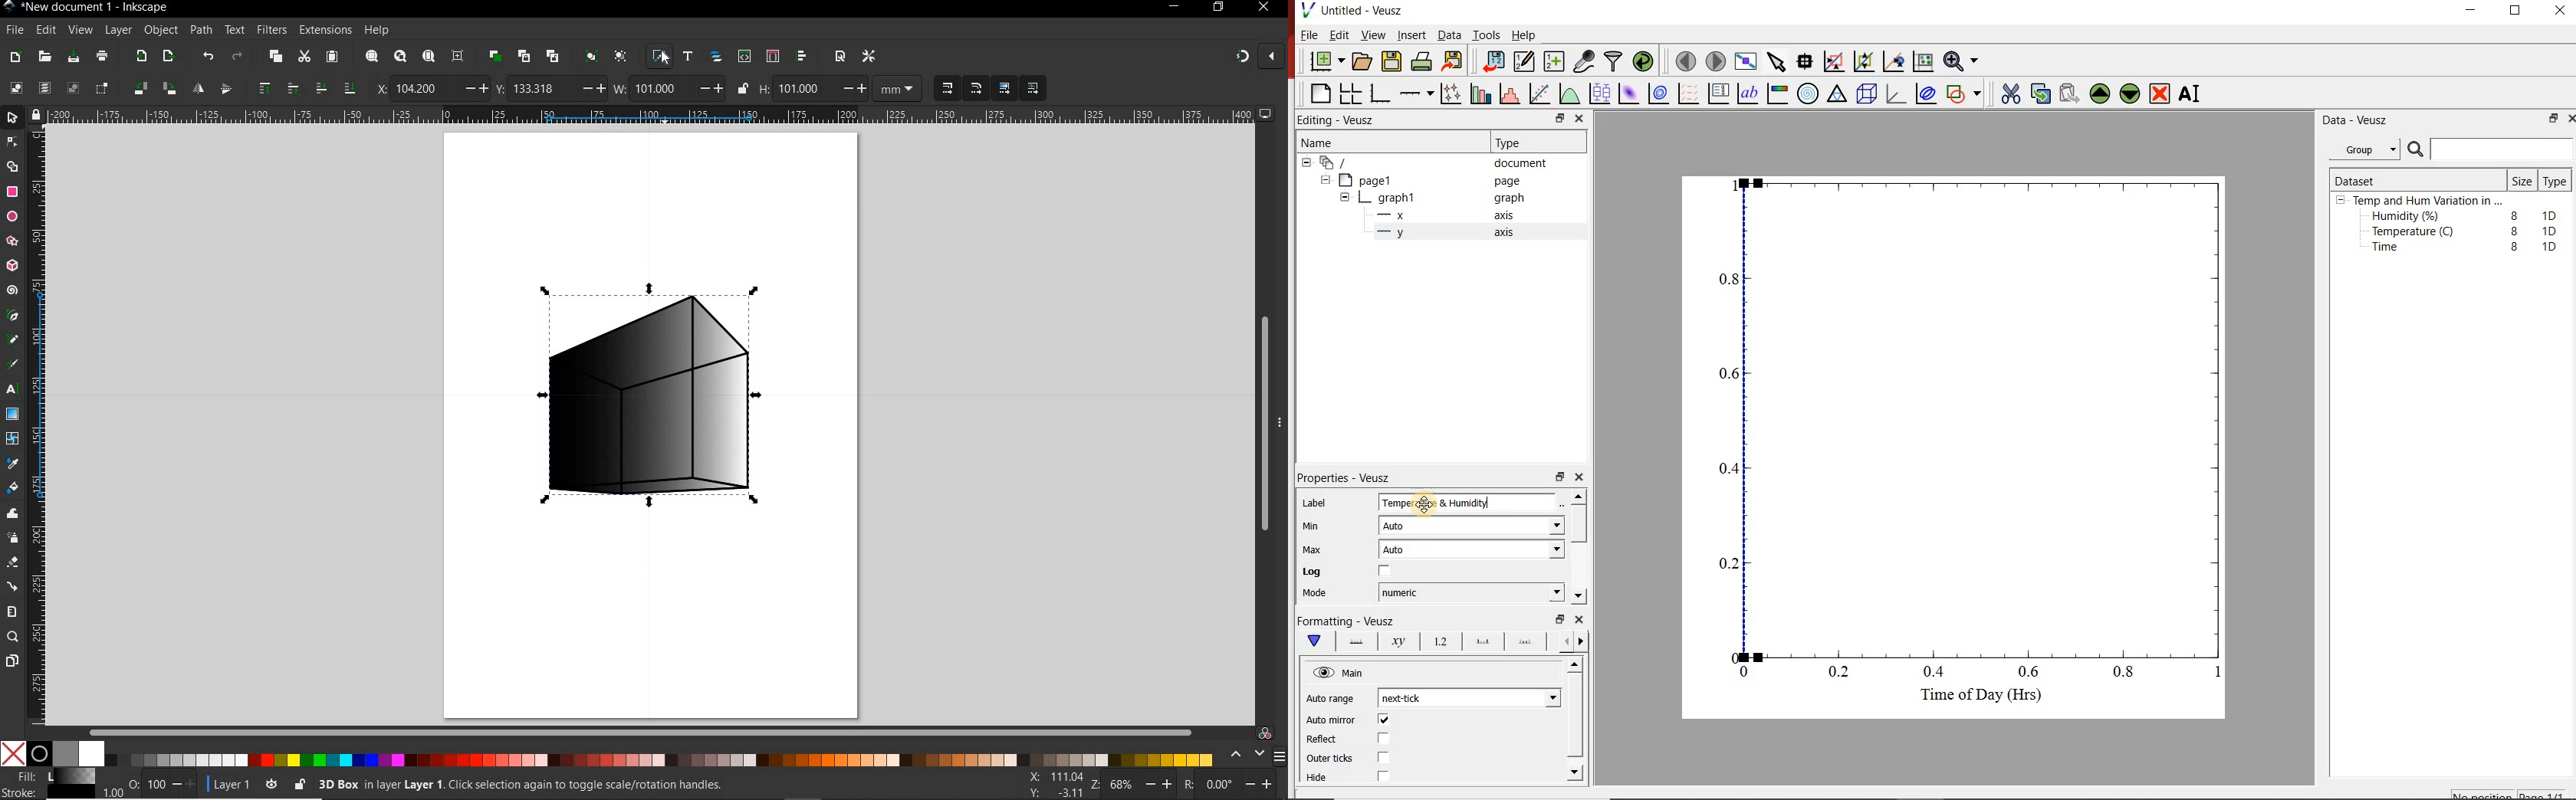 The height and width of the screenshot is (812, 2576). Describe the element at coordinates (1930, 97) in the screenshot. I see `plot covariance ellipses` at that location.